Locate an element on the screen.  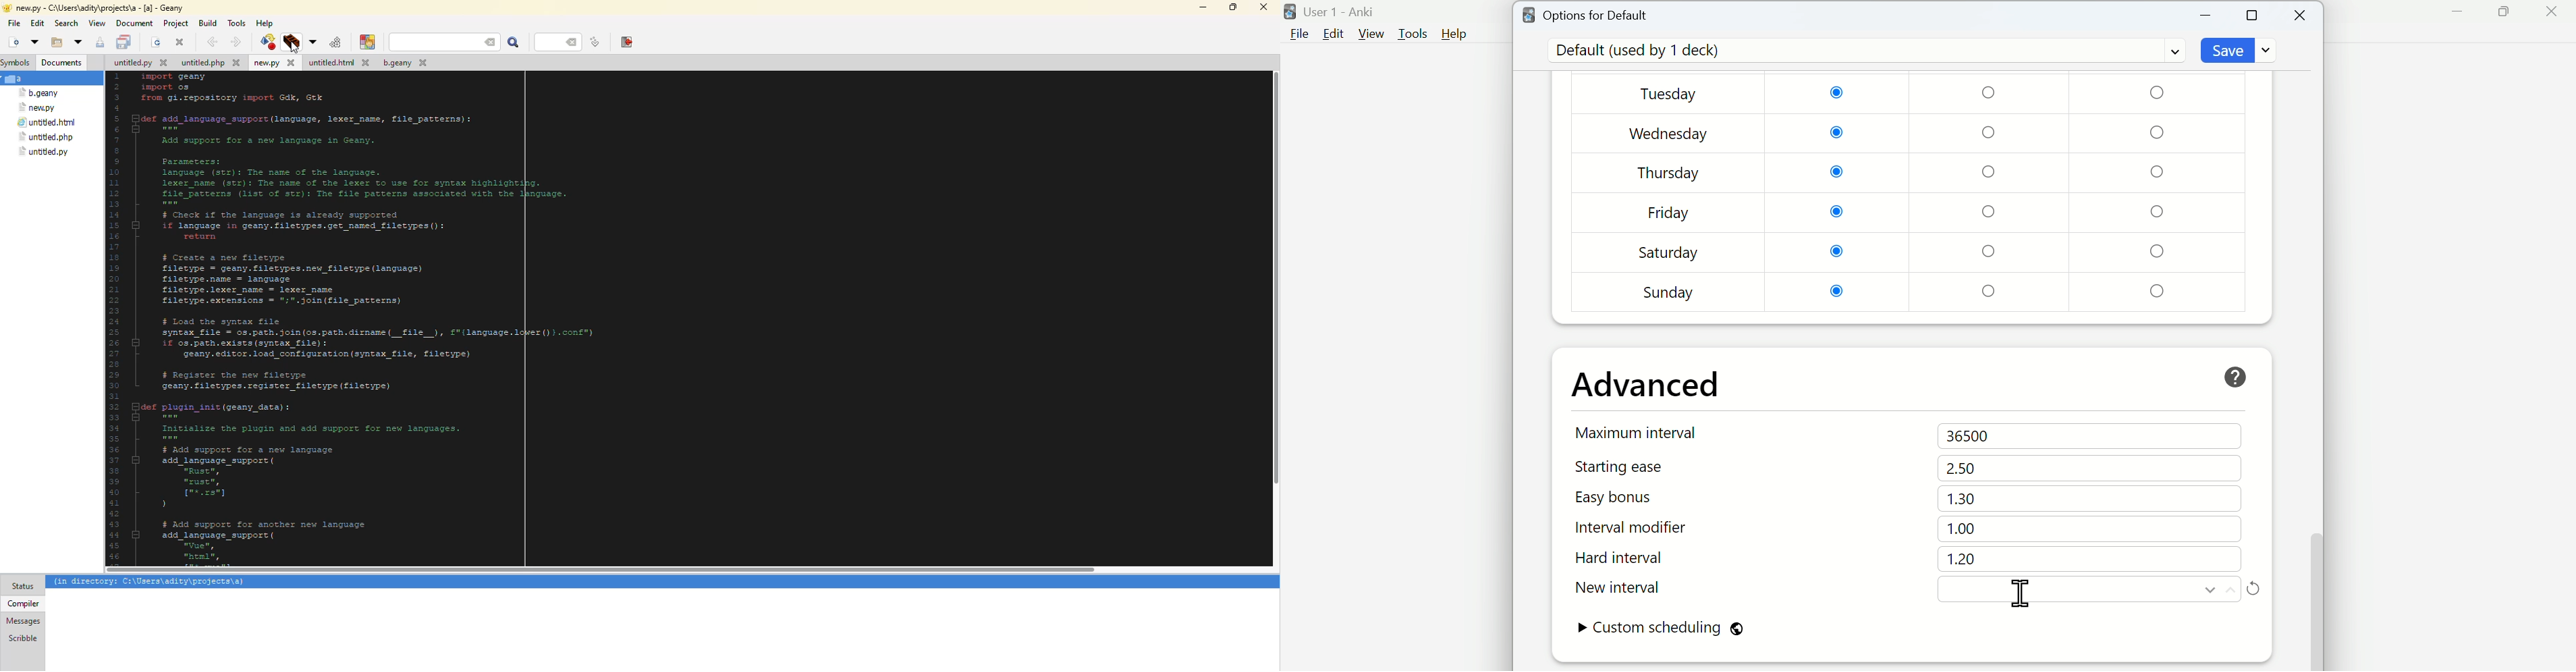
Maximum interval is located at coordinates (1639, 432).